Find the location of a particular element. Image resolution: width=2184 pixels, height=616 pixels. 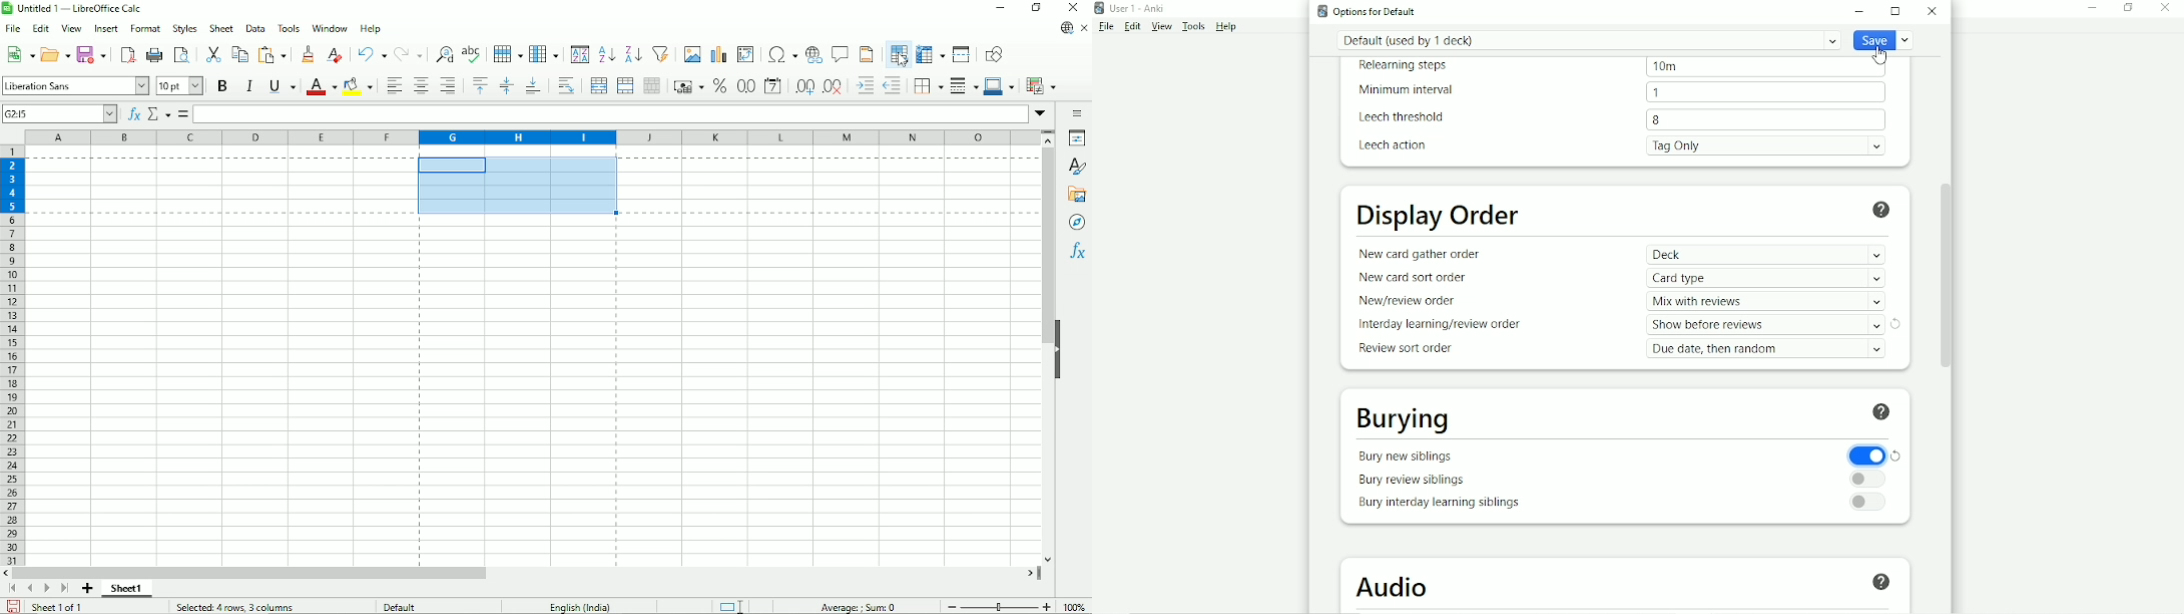

Title is located at coordinates (76, 9).